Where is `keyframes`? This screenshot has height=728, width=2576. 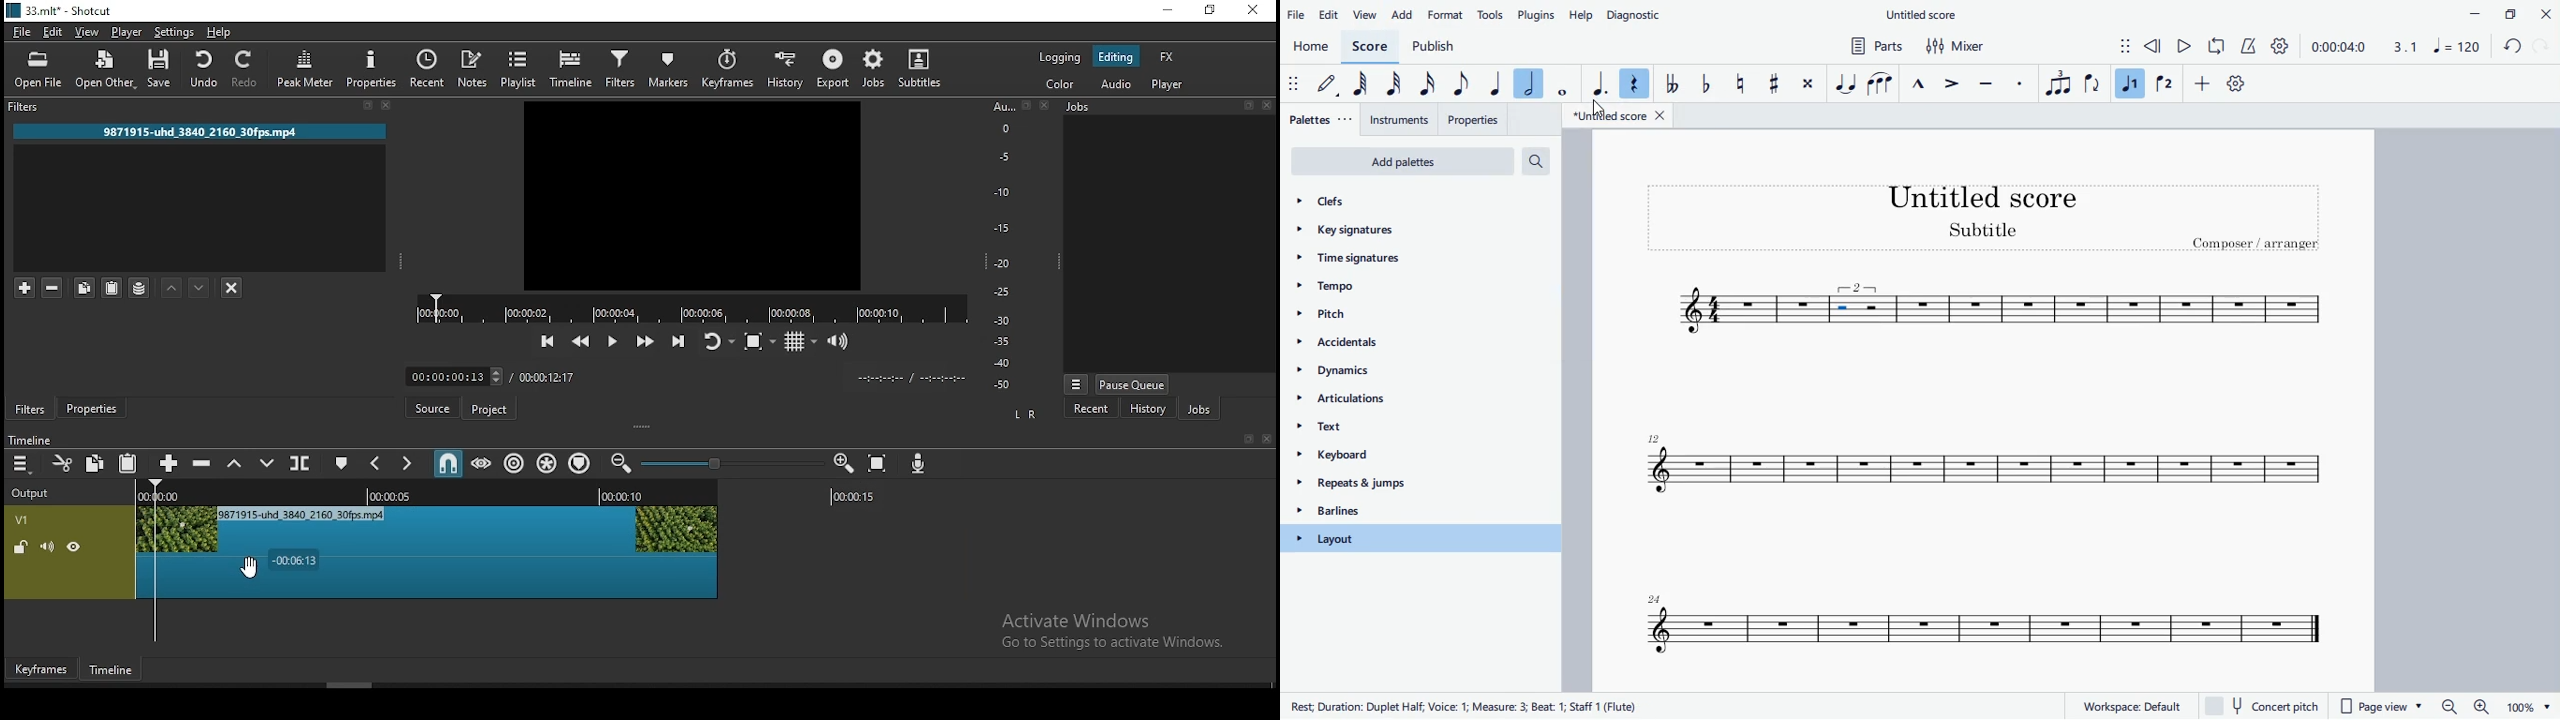 keyframes is located at coordinates (729, 67).